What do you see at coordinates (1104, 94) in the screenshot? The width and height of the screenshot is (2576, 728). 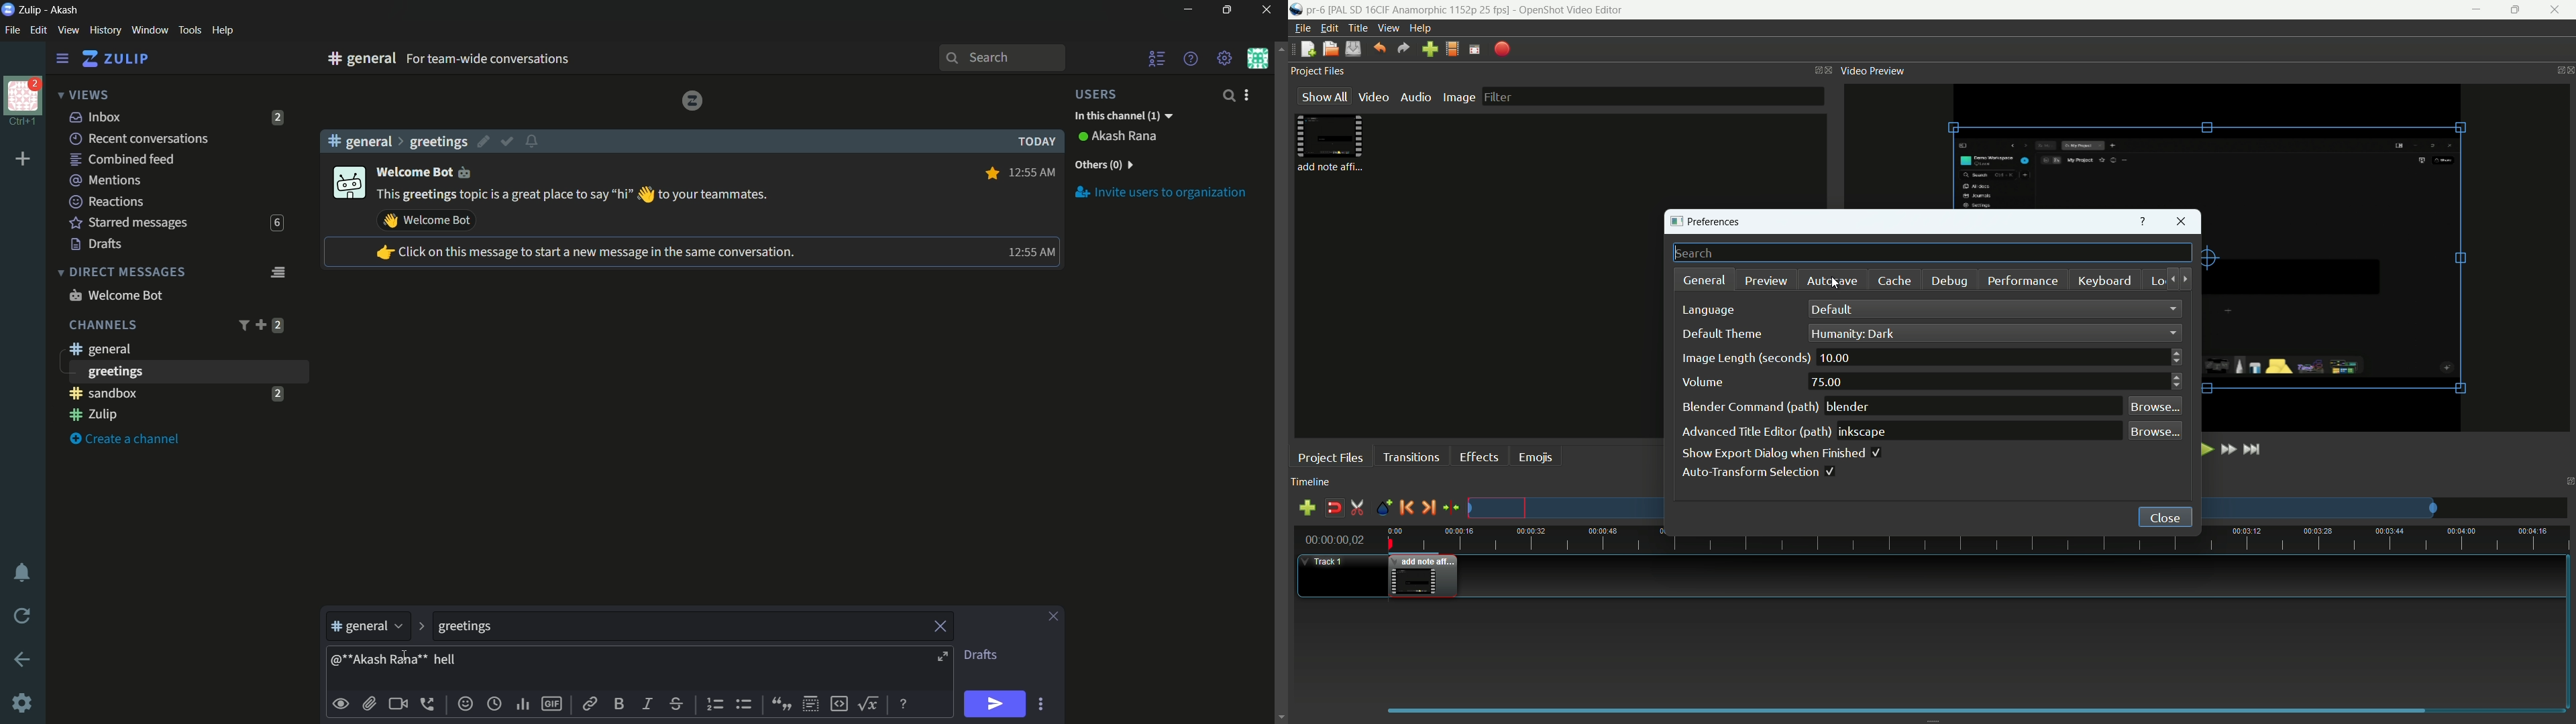 I see `users` at bounding box center [1104, 94].